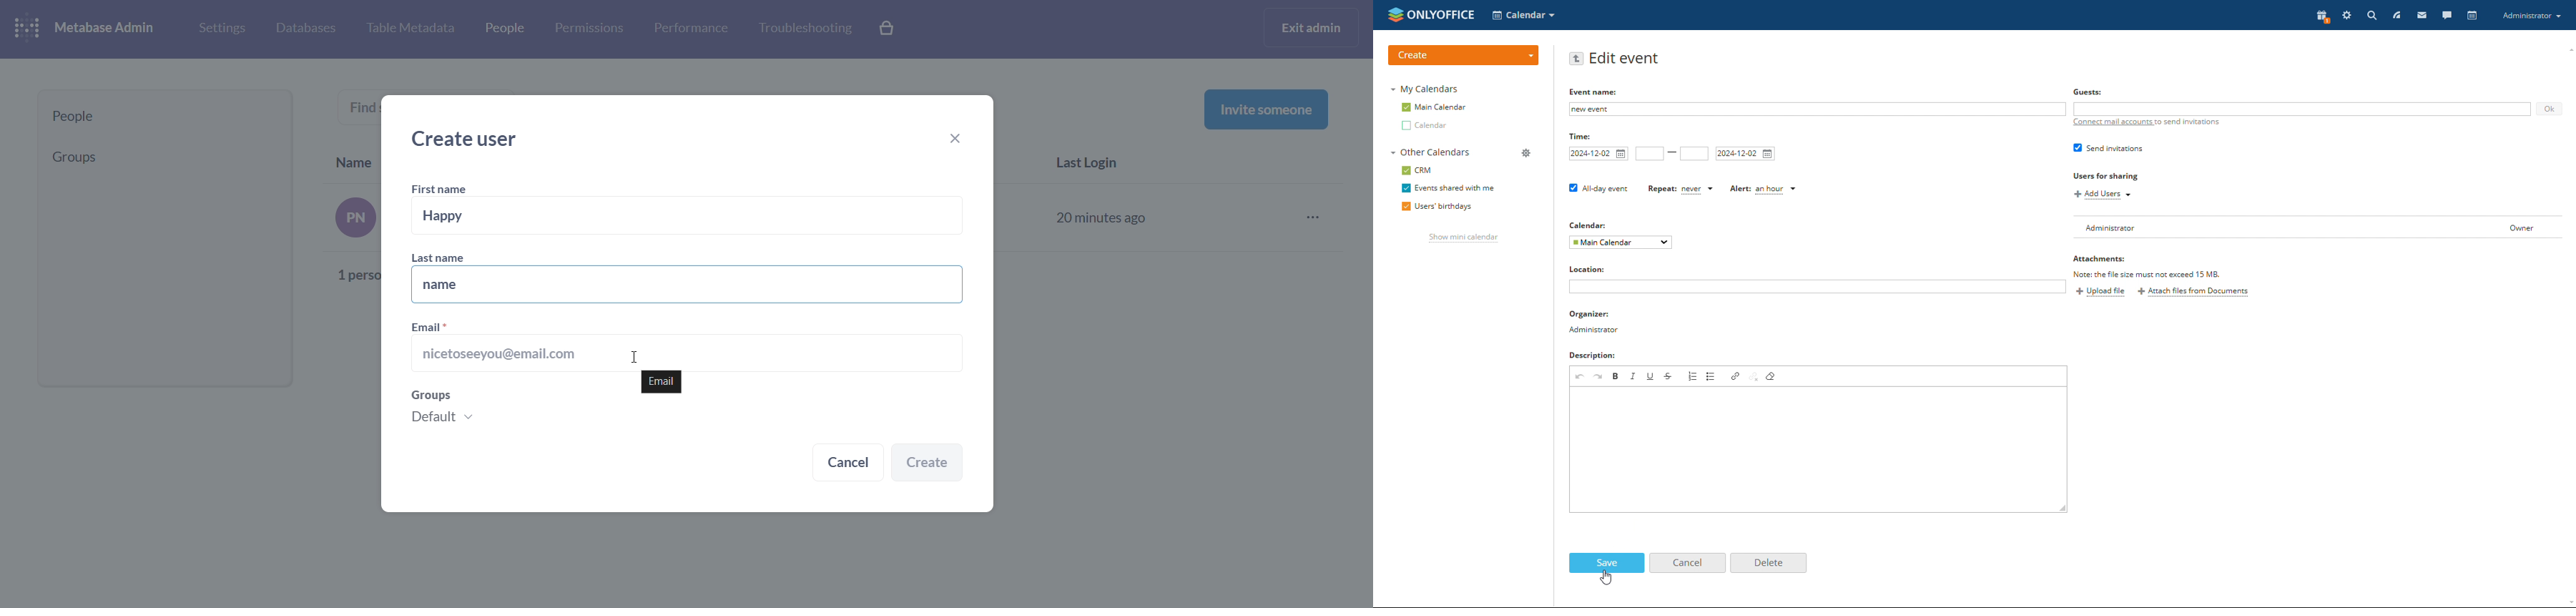  I want to click on chat, so click(2447, 15).